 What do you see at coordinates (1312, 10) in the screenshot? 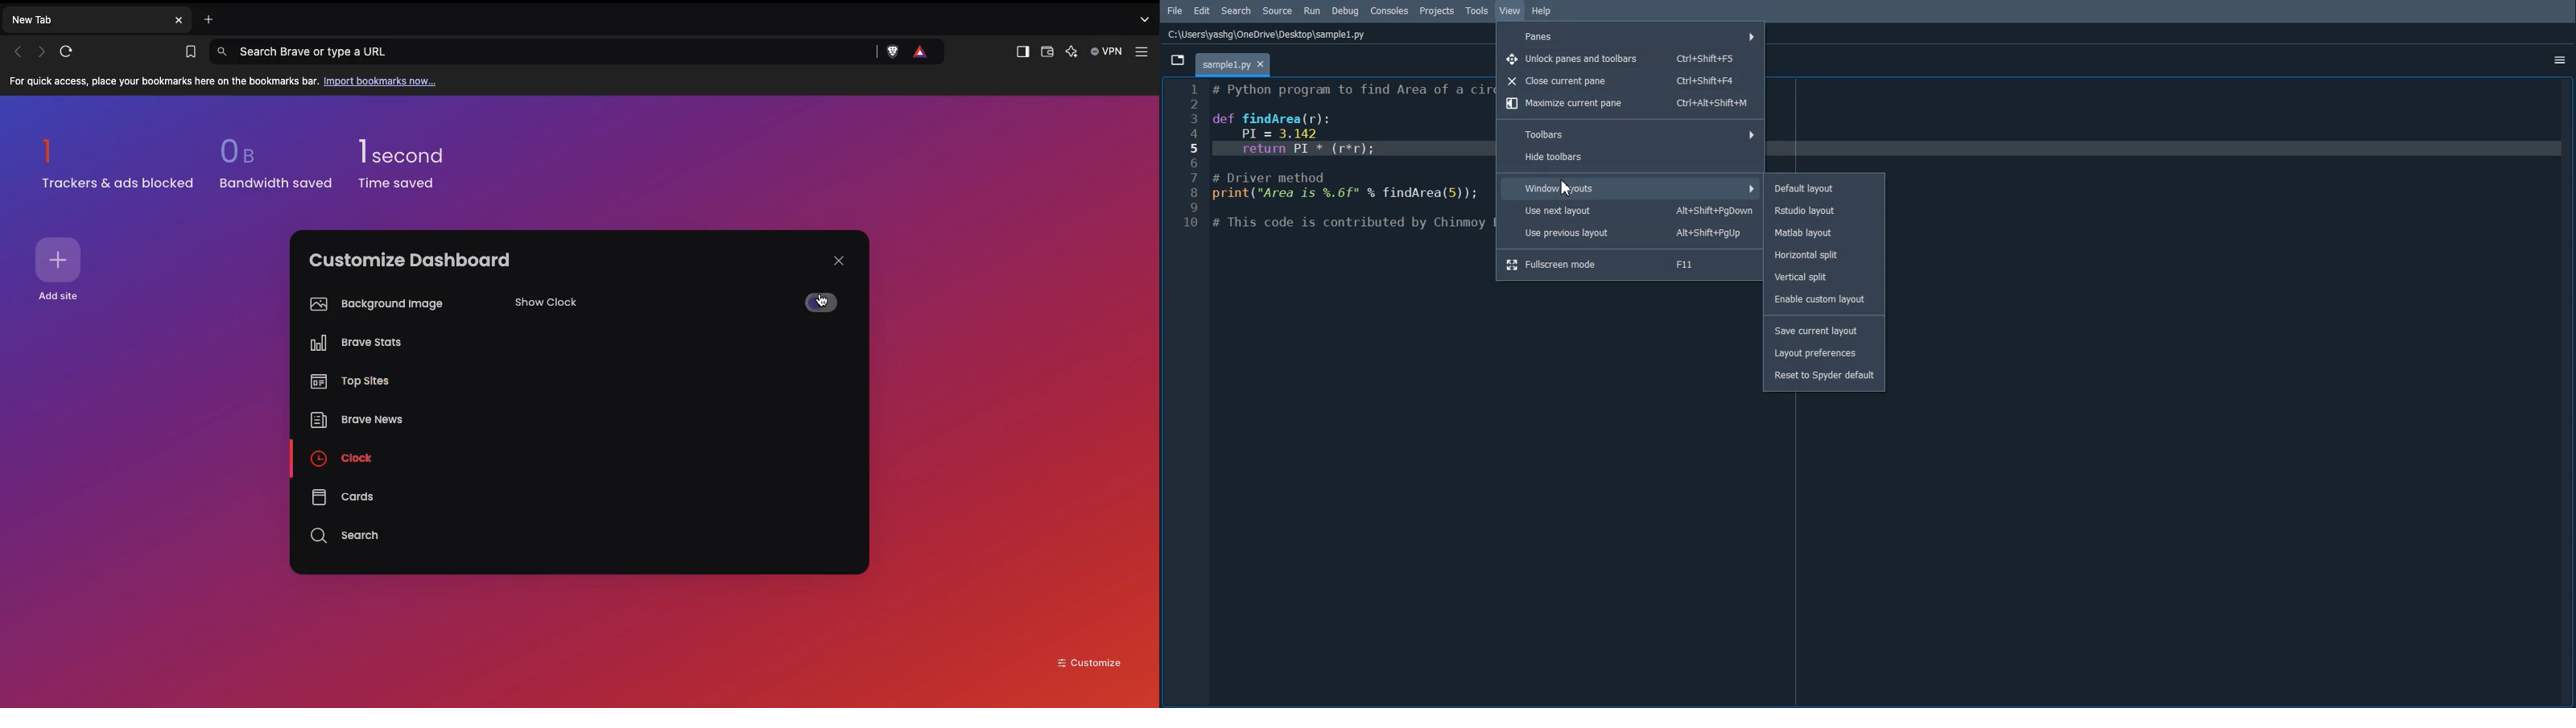
I see `Run` at bounding box center [1312, 10].